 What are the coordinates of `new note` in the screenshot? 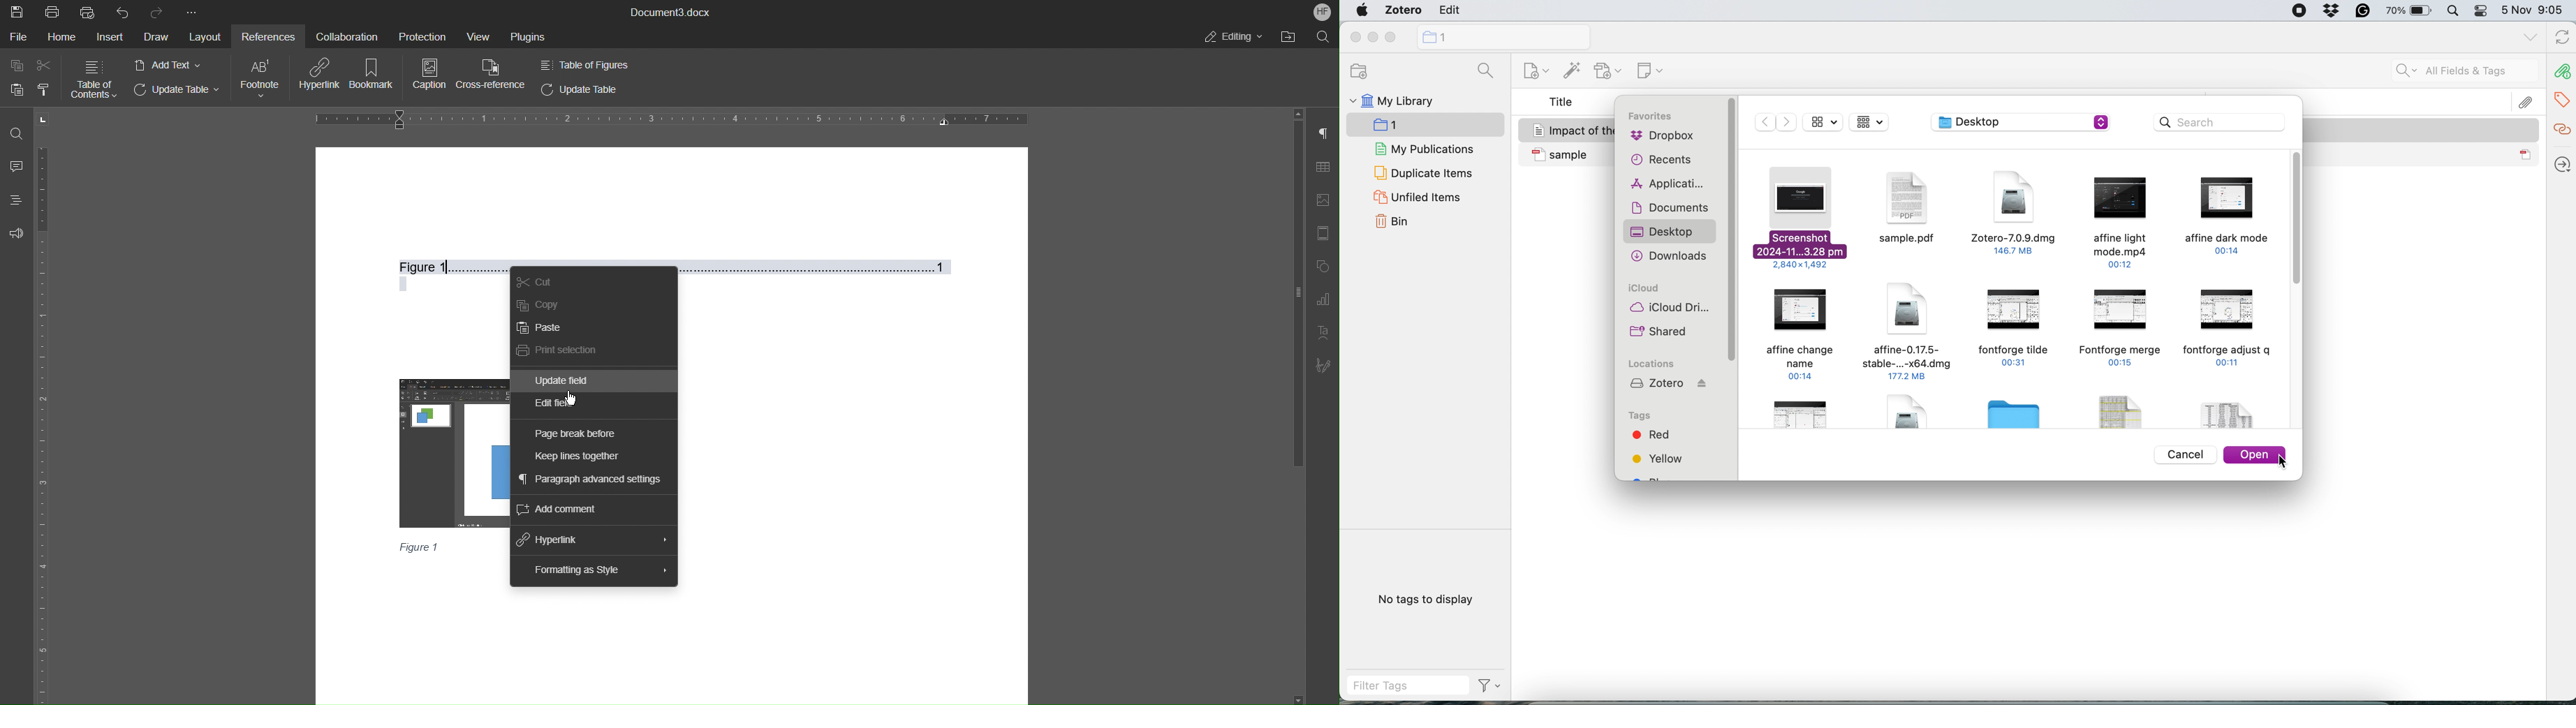 It's located at (1646, 69).